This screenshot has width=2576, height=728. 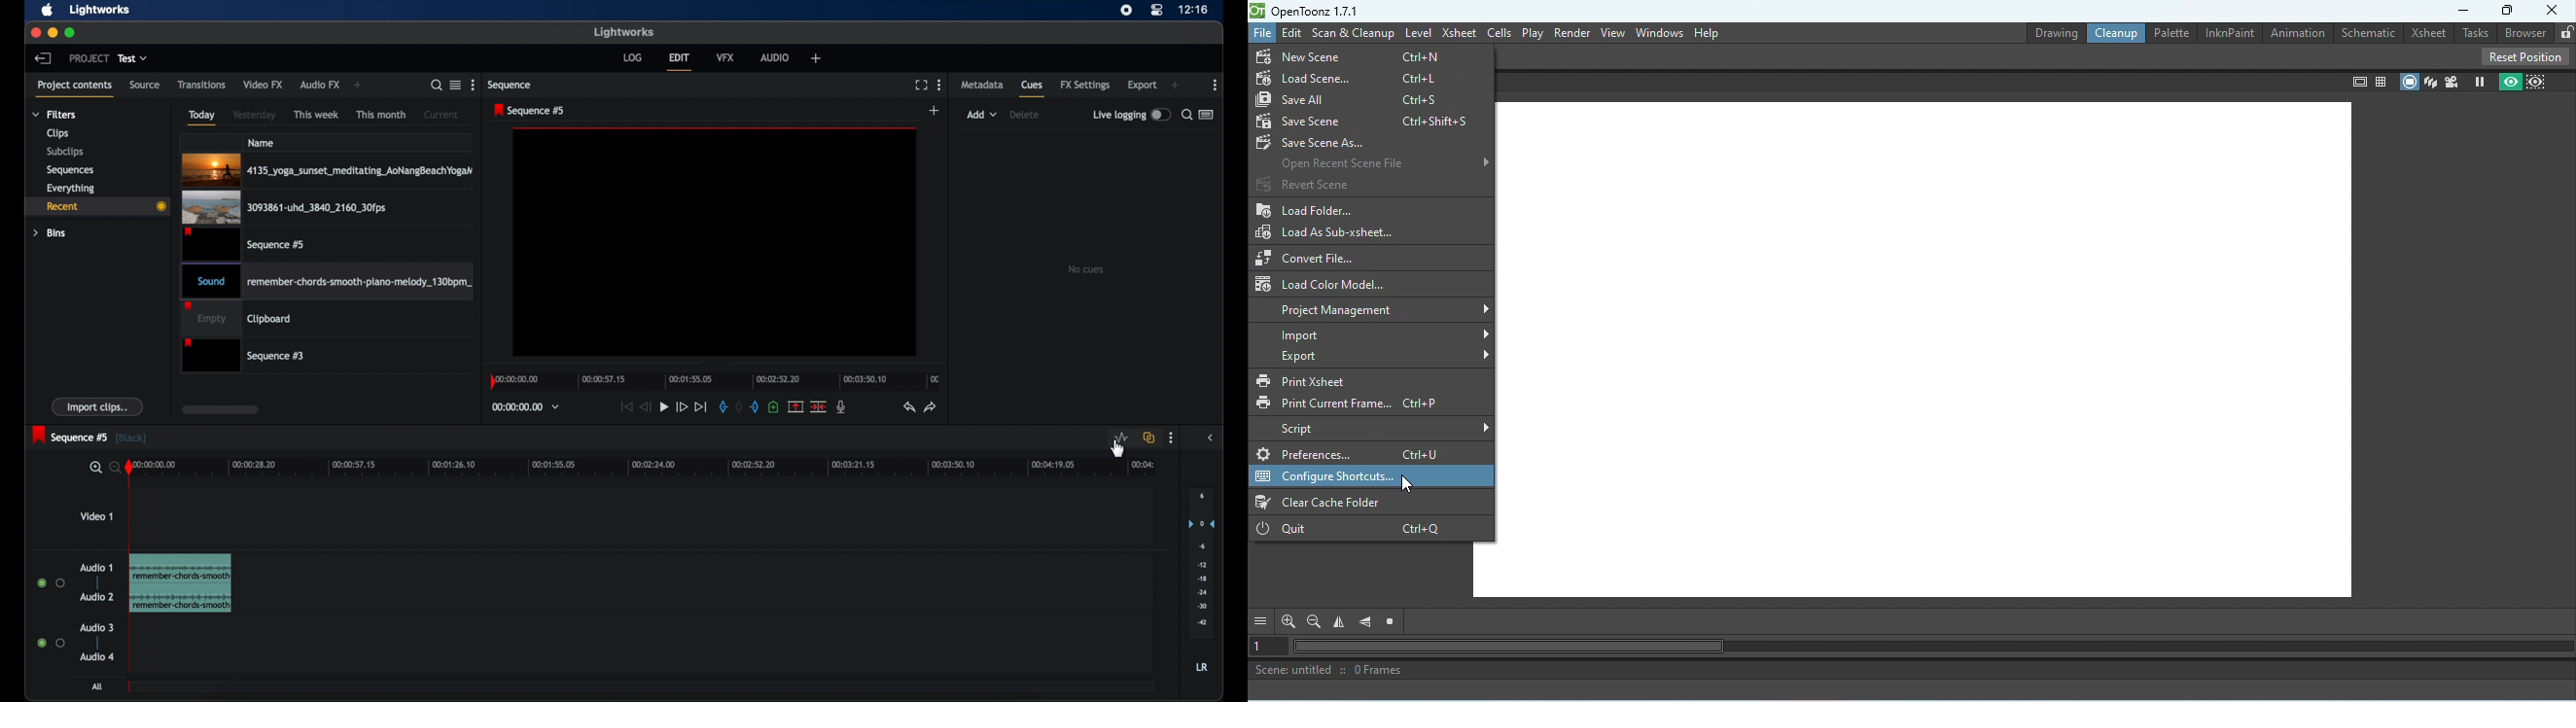 What do you see at coordinates (70, 188) in the screenshot?
I see `everything` at bounding box center [70, 188].